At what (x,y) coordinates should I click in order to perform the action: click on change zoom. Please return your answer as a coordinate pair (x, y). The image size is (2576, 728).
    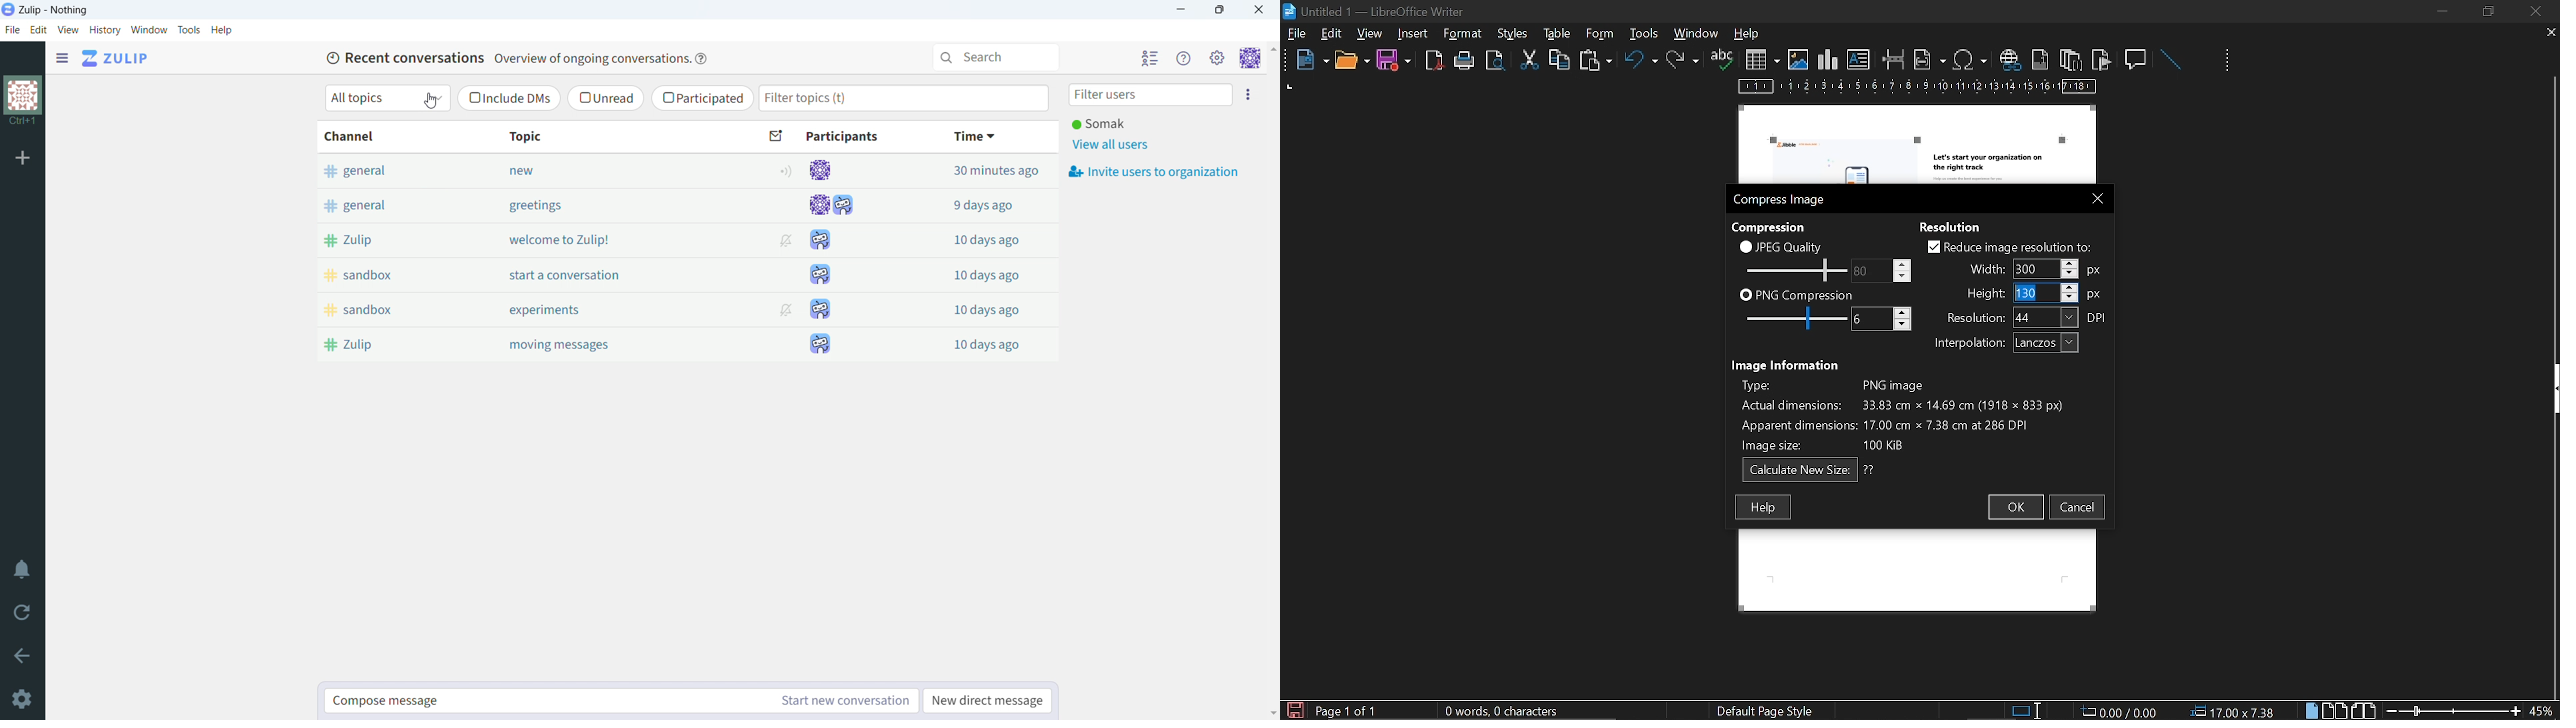
    Looking at the image, I should click on (2453, 710).